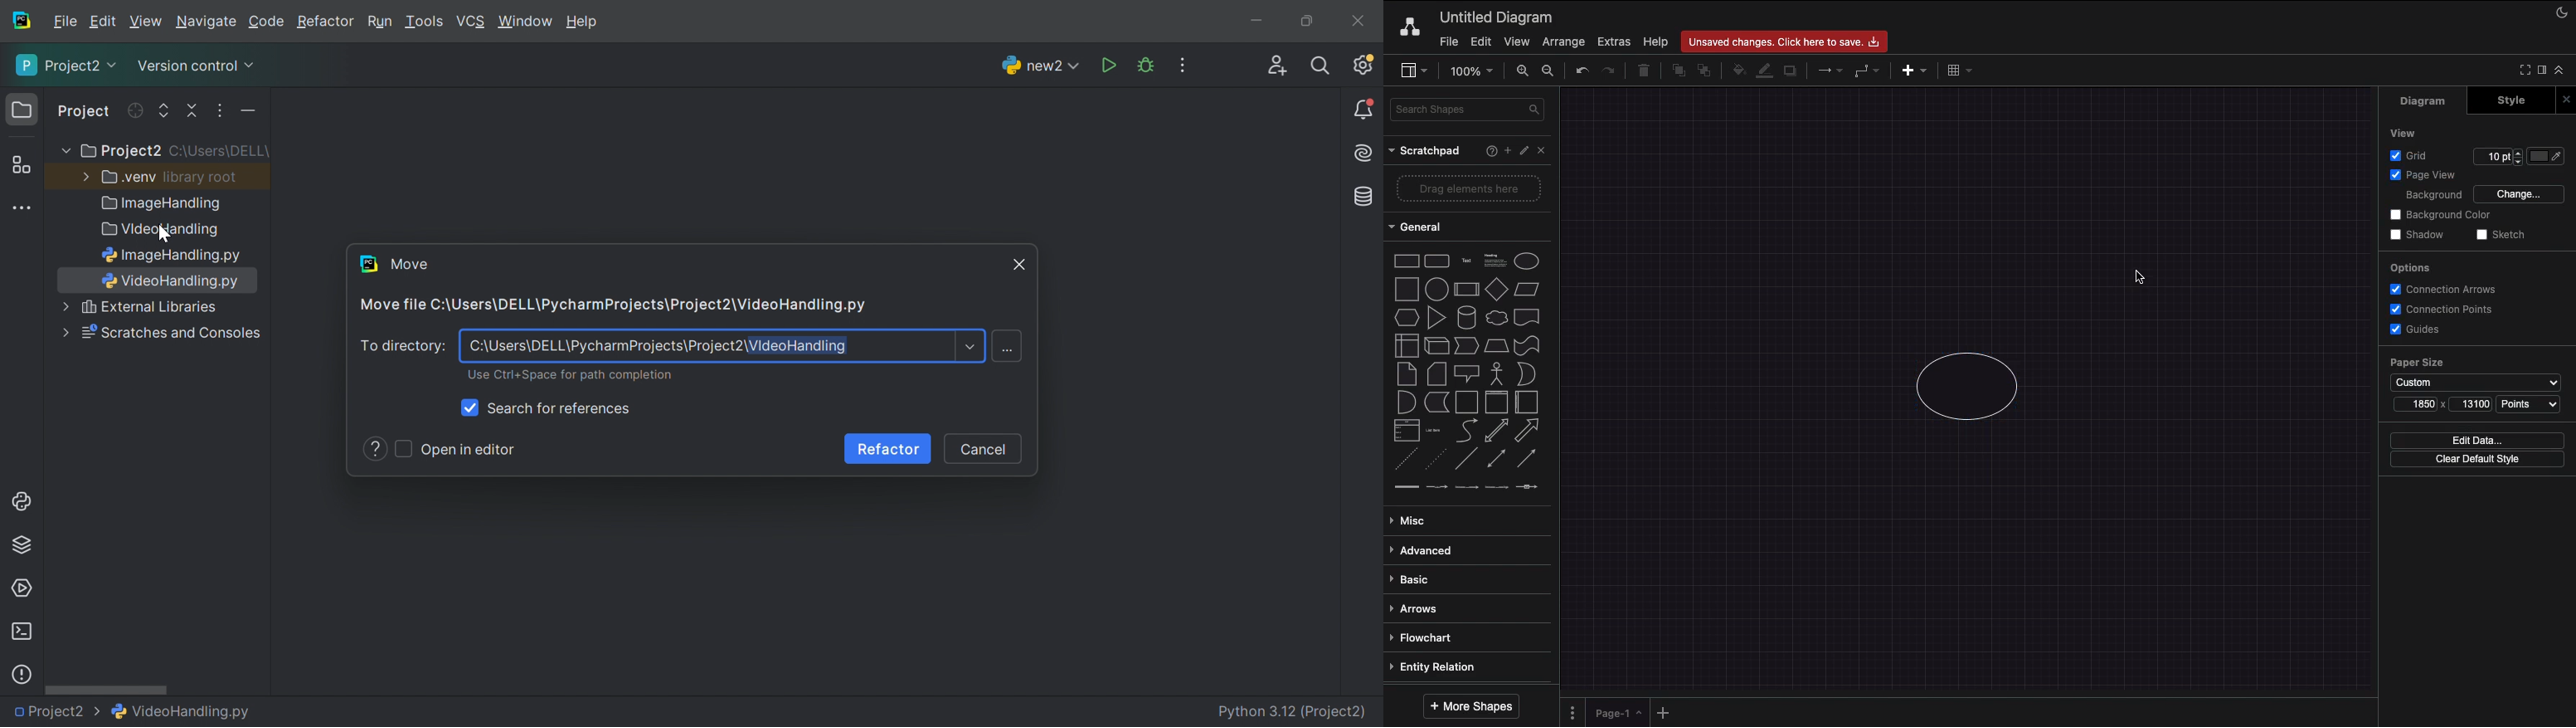  I want to click on Draw.io, so click(1407, 27).